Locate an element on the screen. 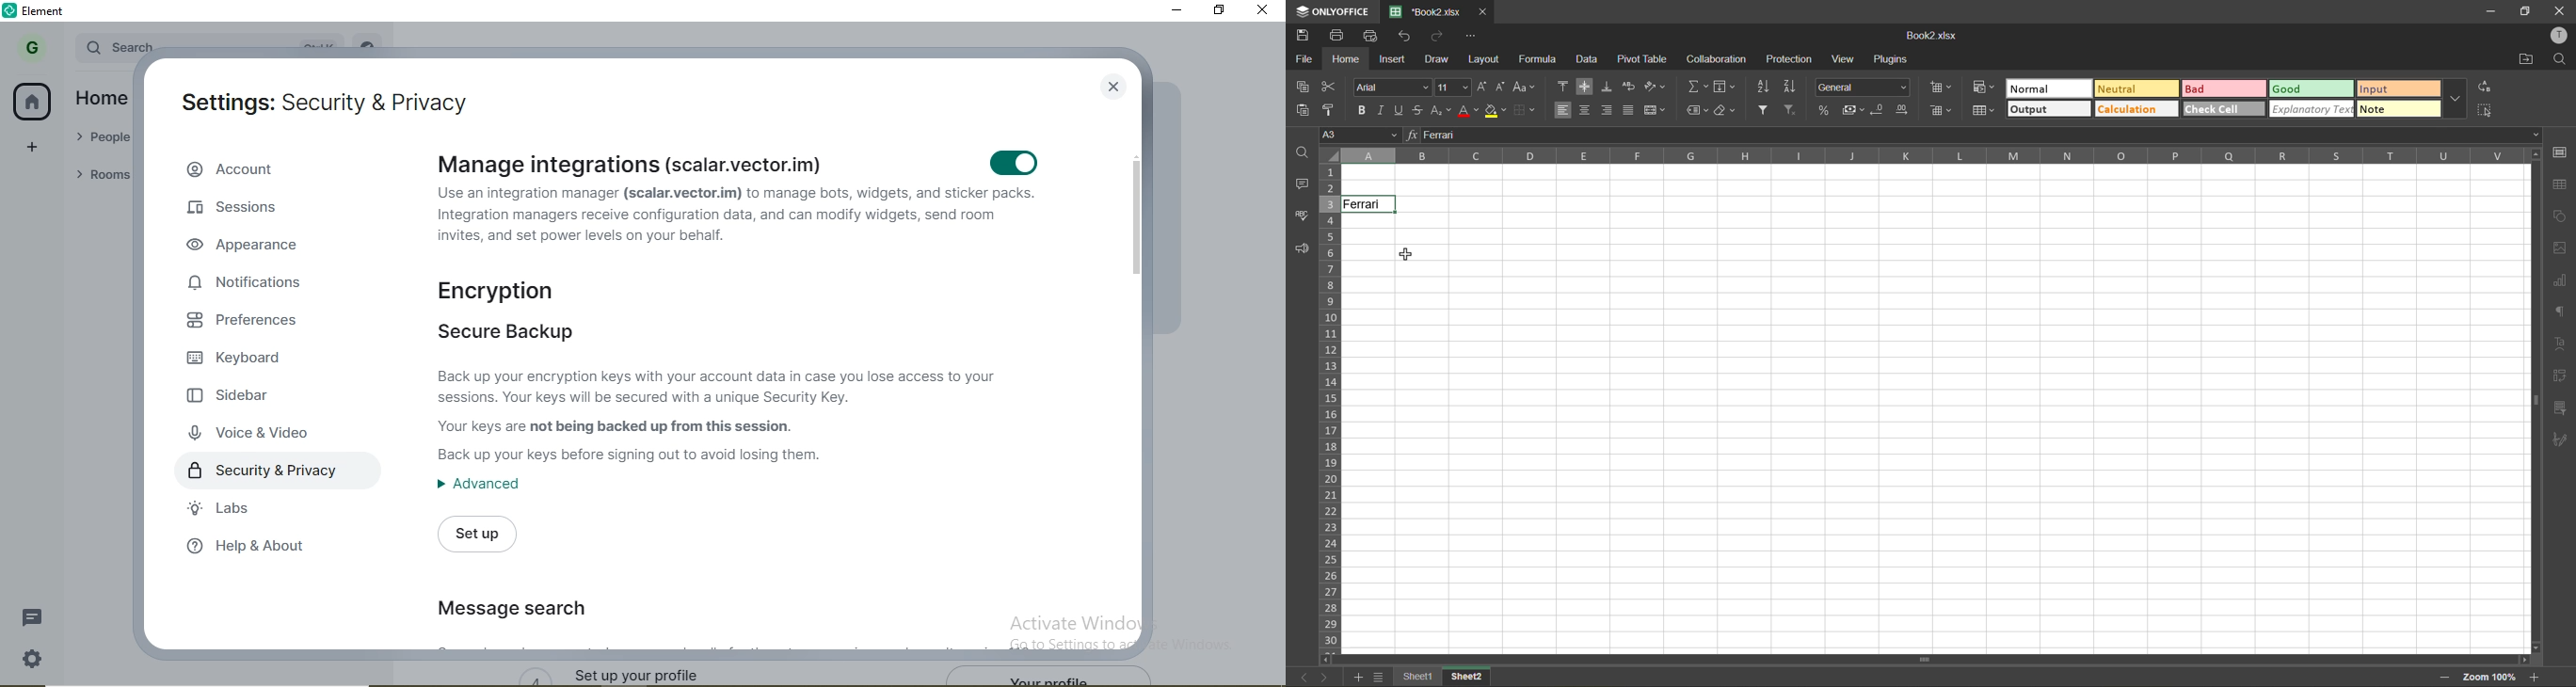 This screenshot has width=2576, height=700. set up is located at coordinates (473, 535).